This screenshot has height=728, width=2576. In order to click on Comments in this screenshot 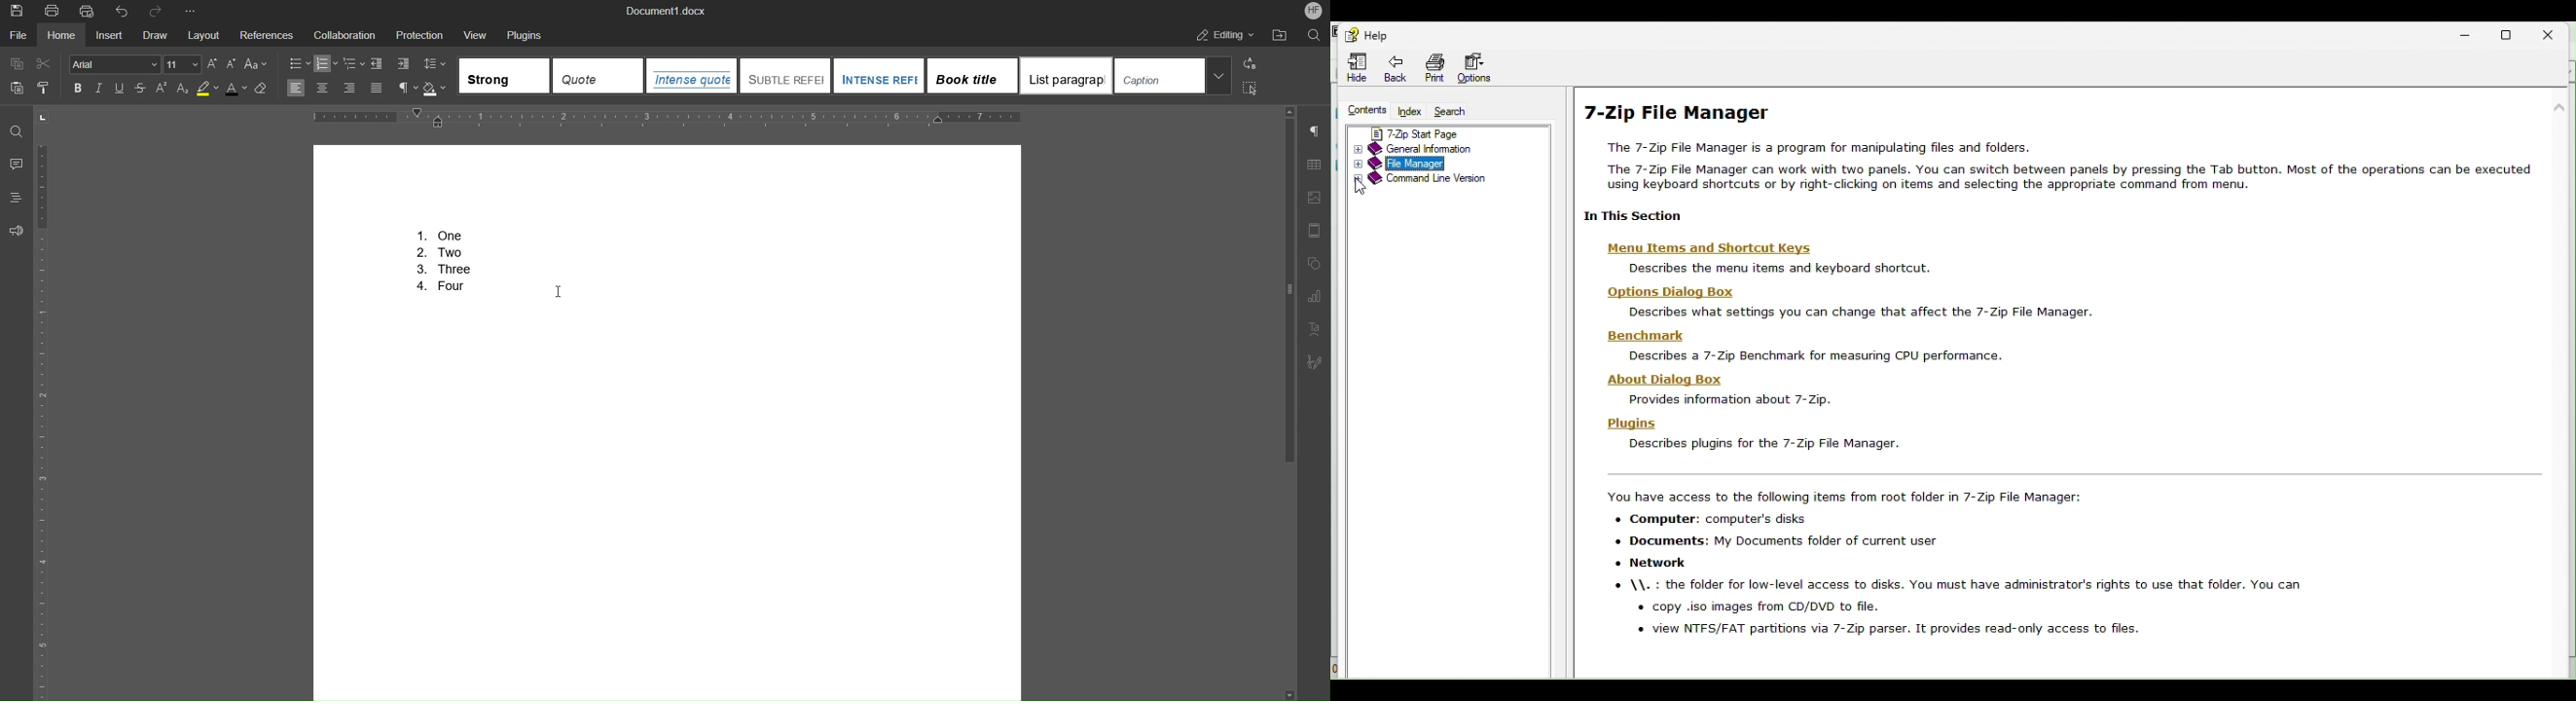, I will do `click(17, 164)`.